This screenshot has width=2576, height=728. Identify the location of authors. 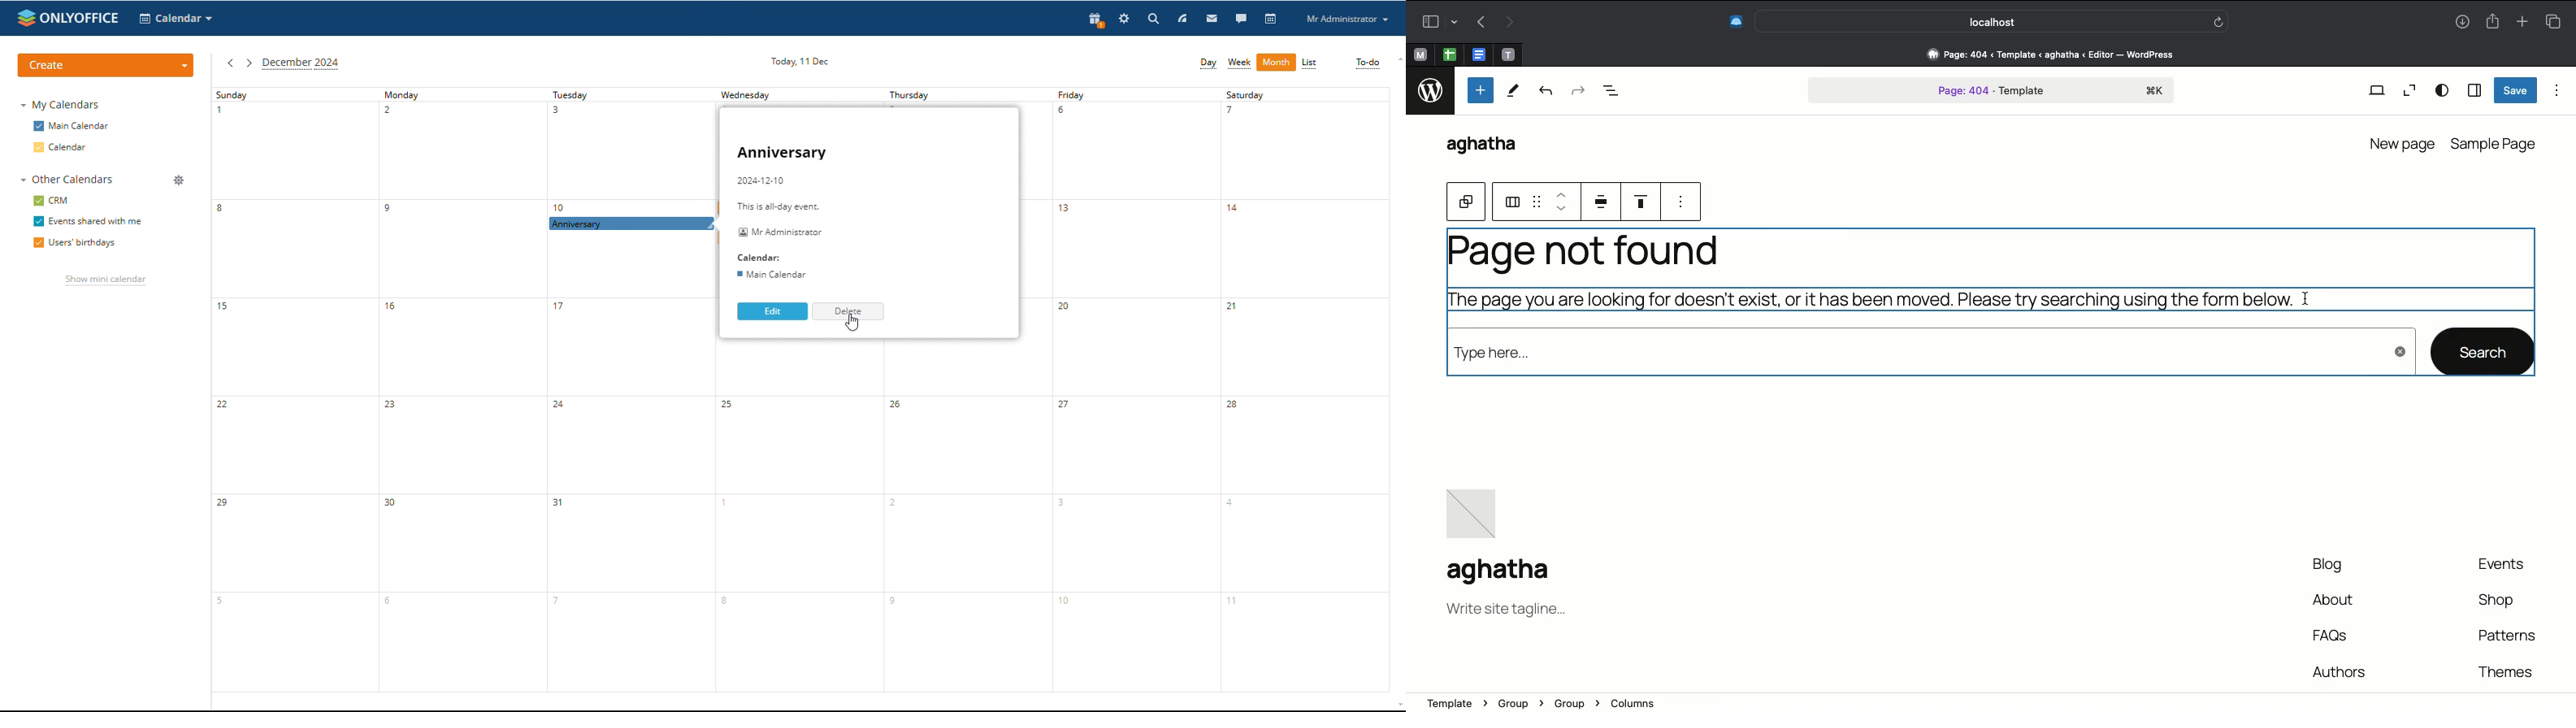
(2339, 669).